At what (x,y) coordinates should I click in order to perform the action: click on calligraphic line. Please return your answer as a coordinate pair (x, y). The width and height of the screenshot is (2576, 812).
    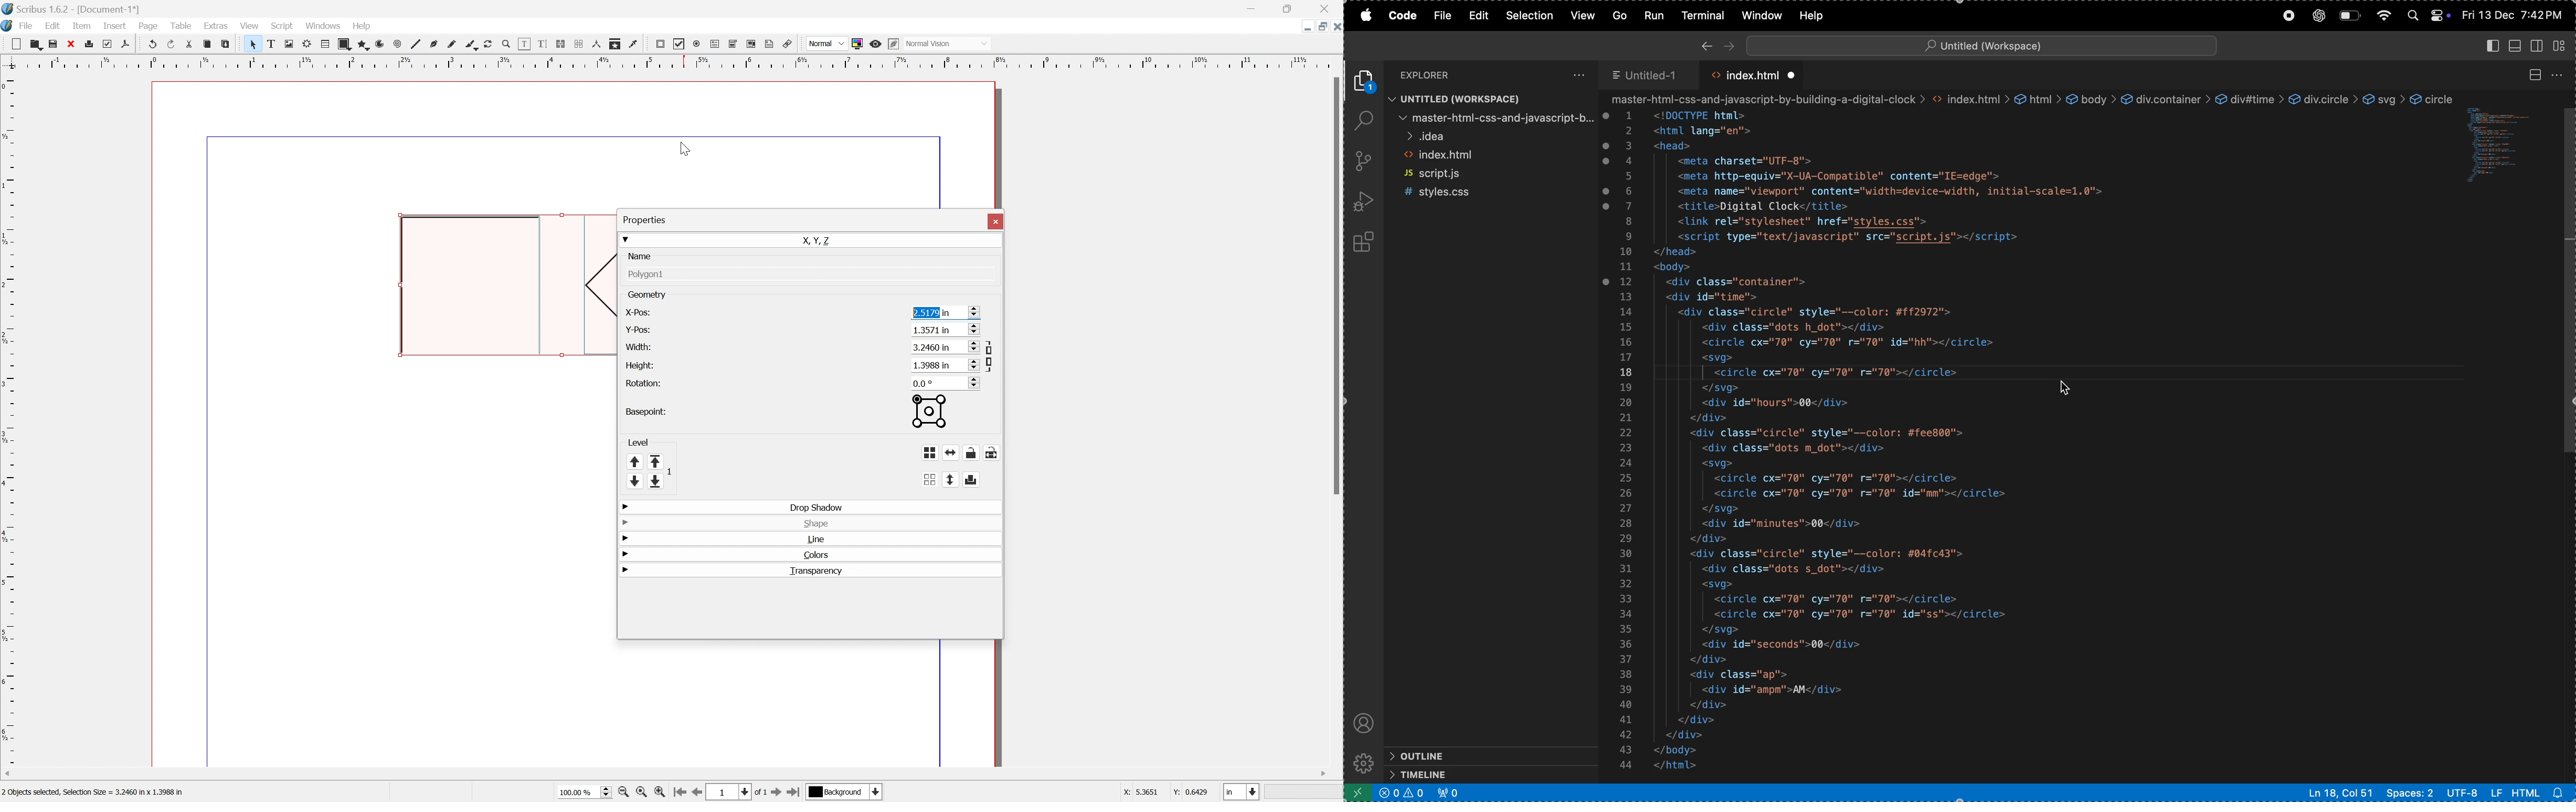
    Looking at the image, I should click on (468, 43).